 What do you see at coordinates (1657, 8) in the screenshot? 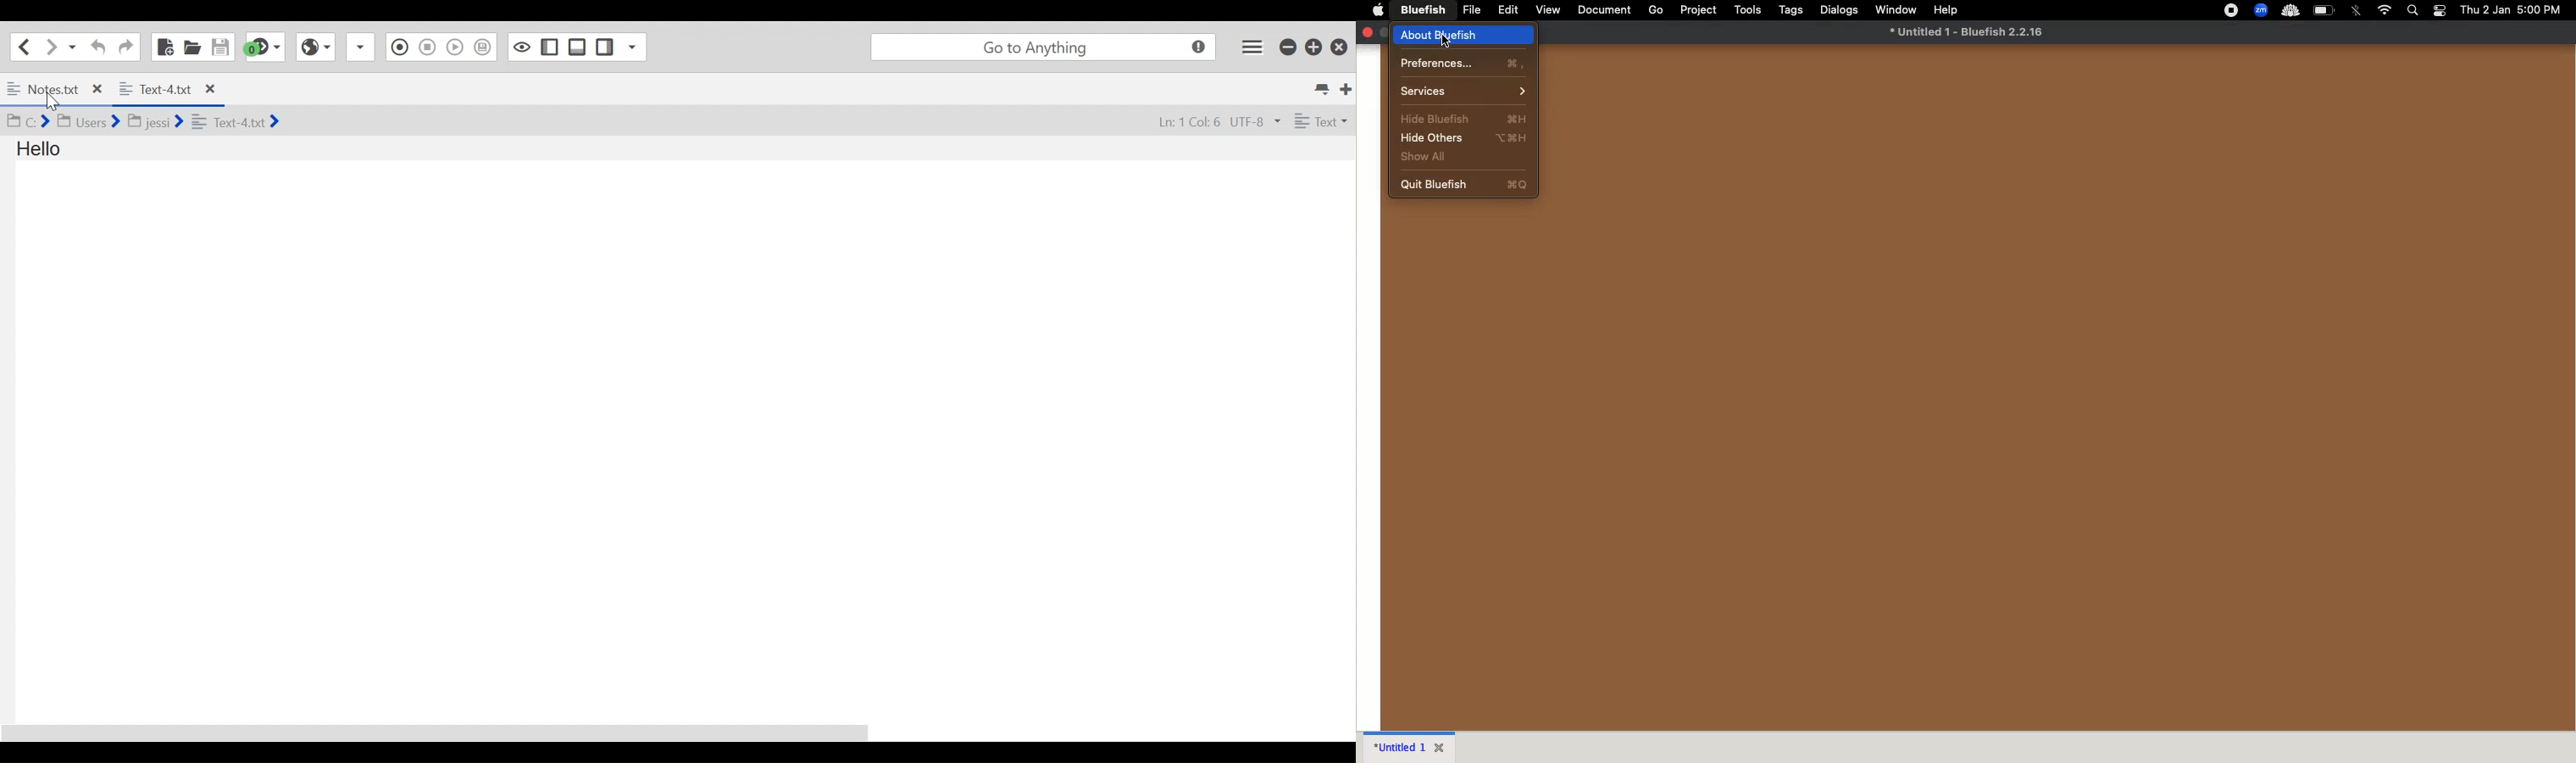
I see `go` at bounding box center [1657, 8].